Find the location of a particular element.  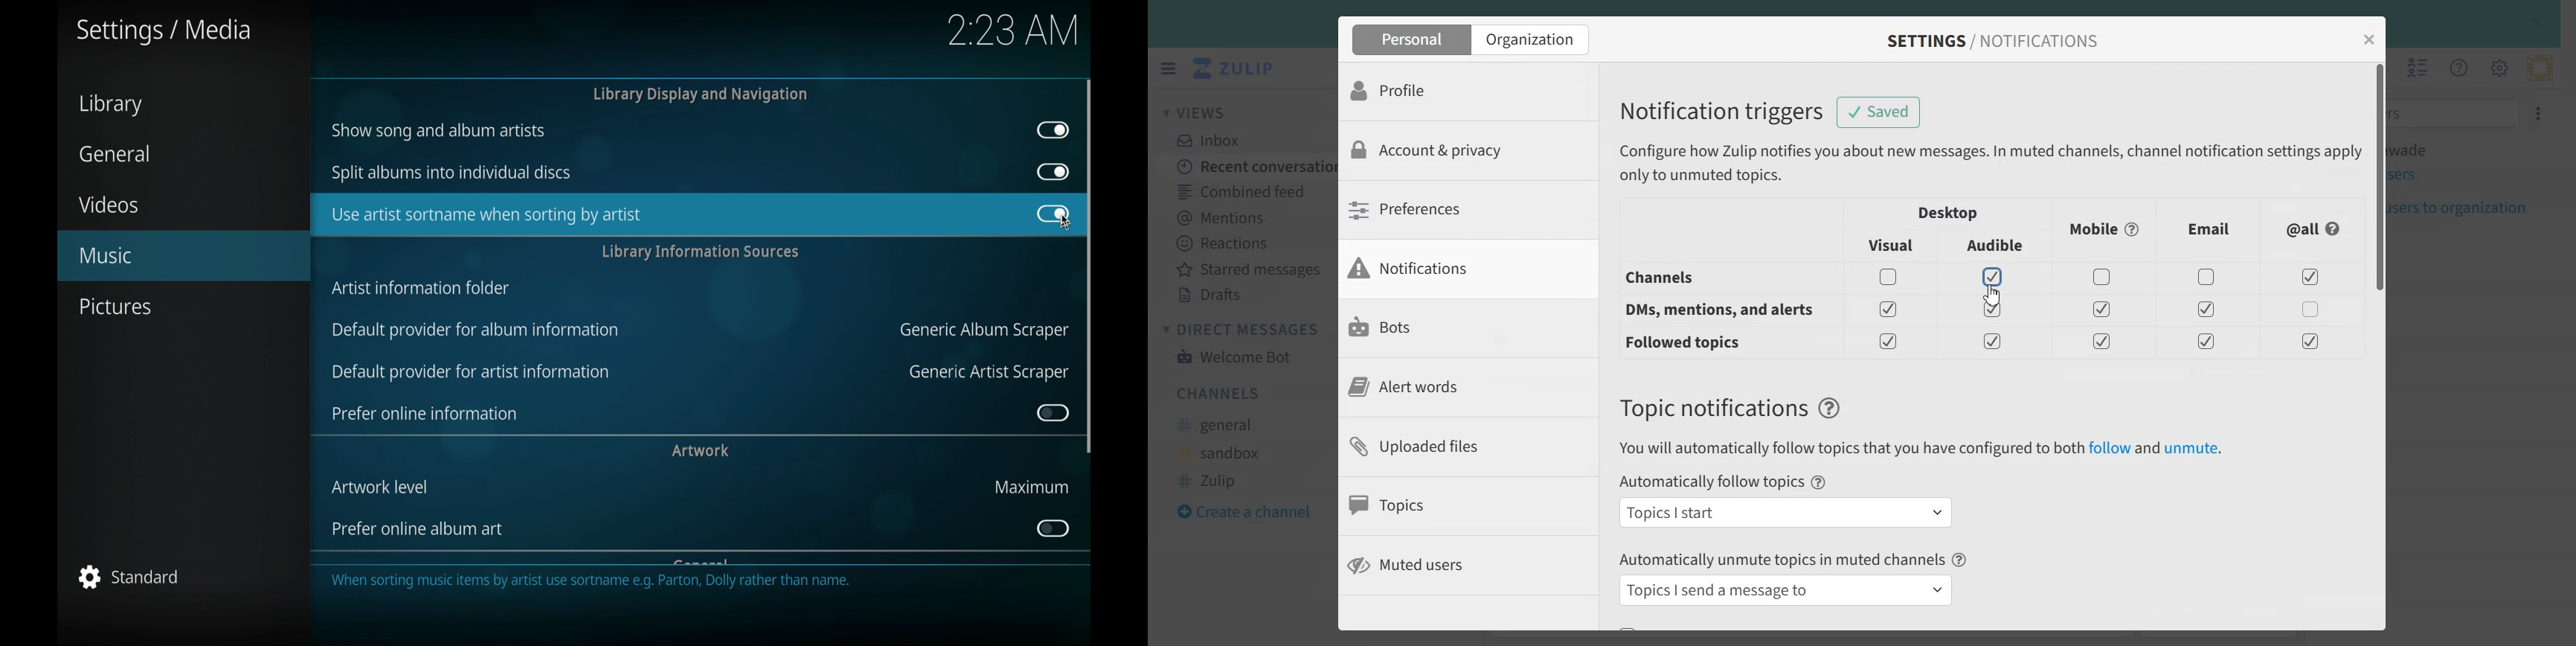

Email is located at coordinates (2209, 229).